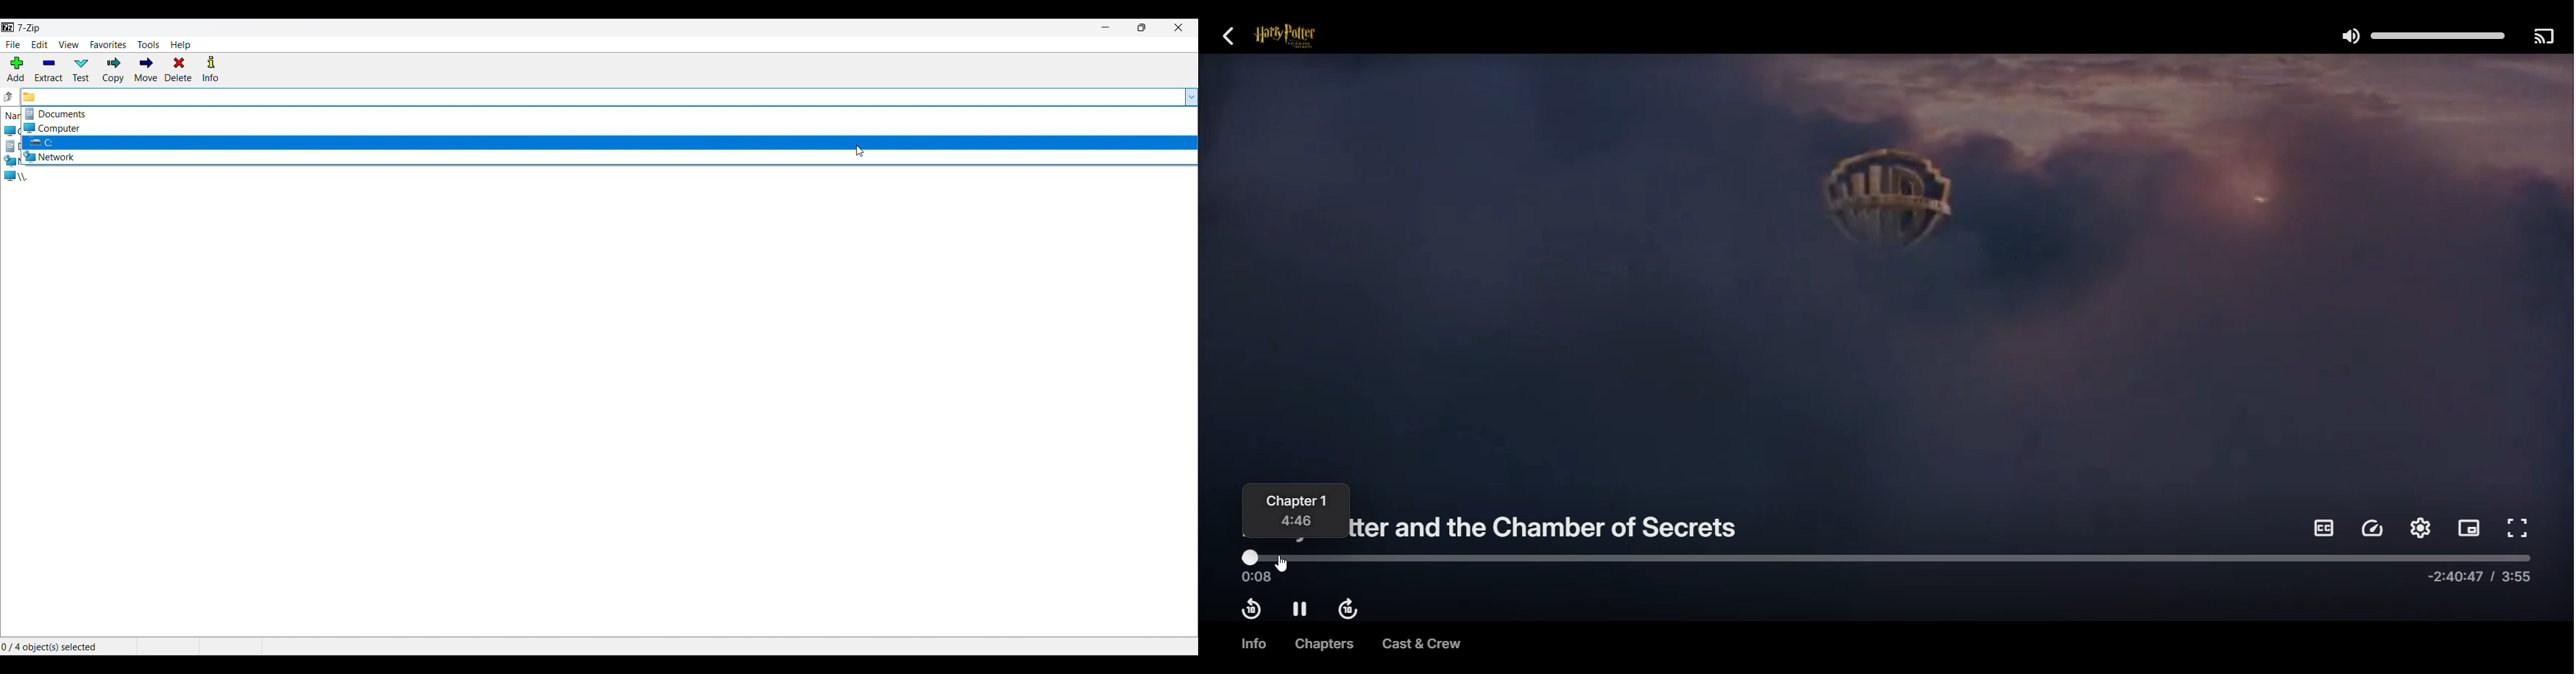 This screenshot has height=700, width=2576. Describe the element at coordinates (1190, 97) in the screenshot. I see `dropdown` at that location.